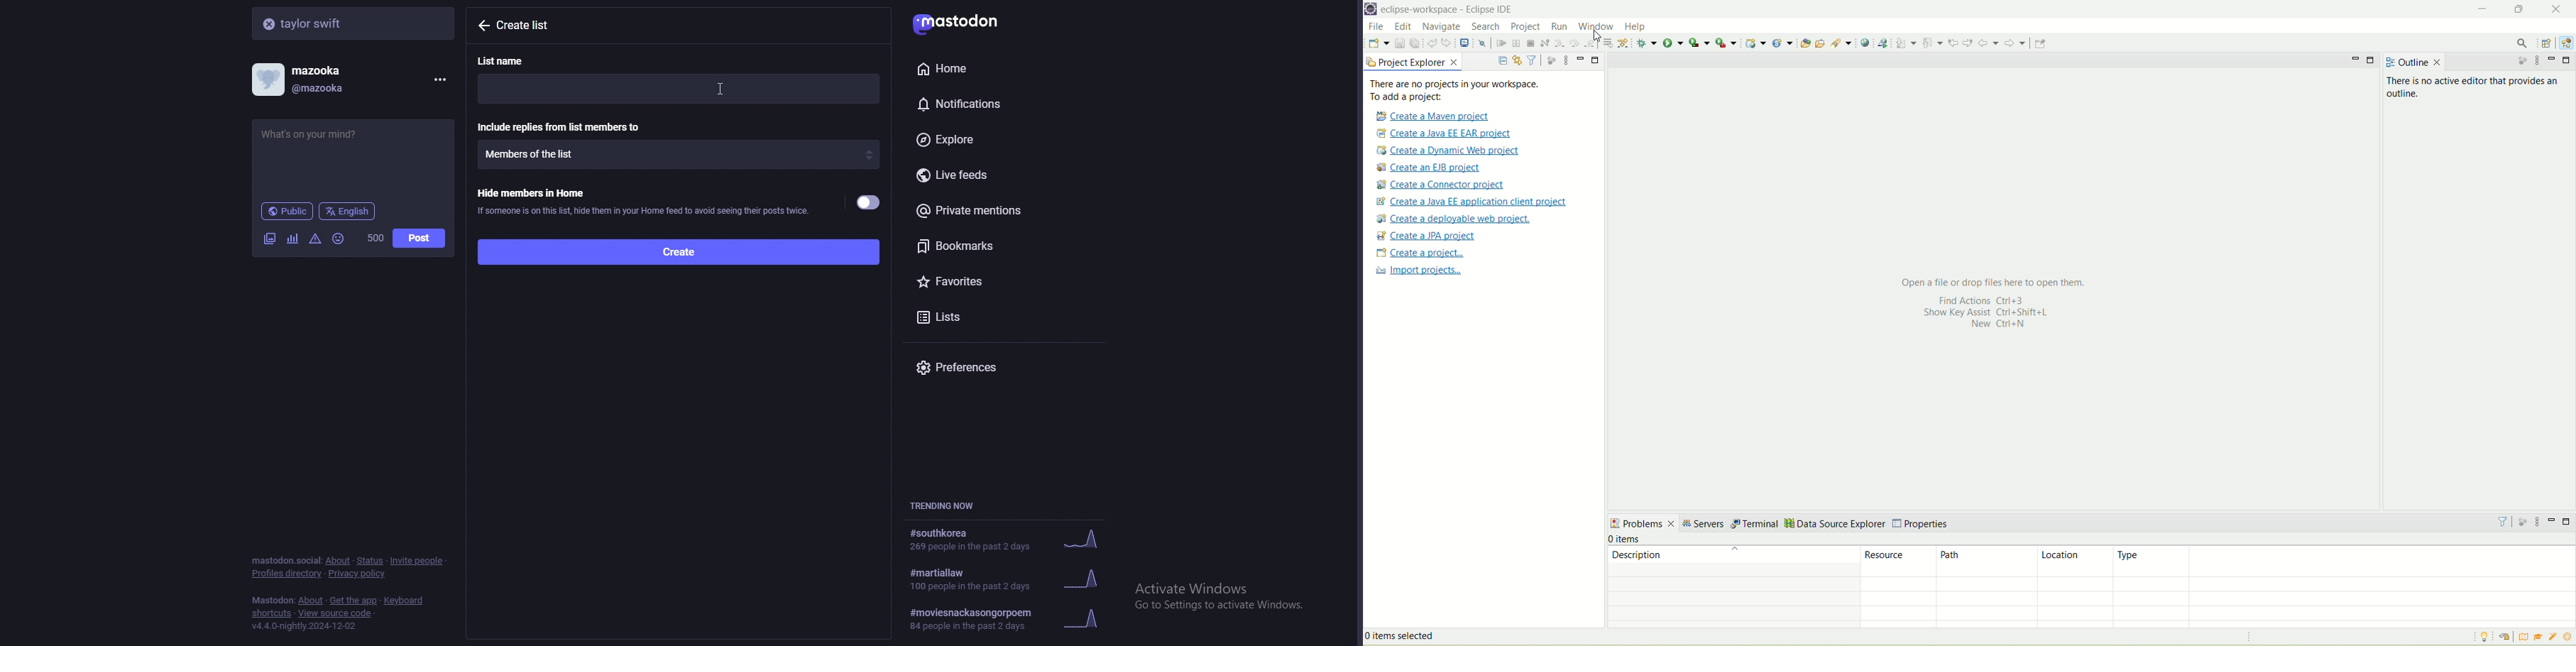 The image size is (2576, 672). Describe the element at coordinates (1530, 44) in the screenshot. I see `terminate` at that location.